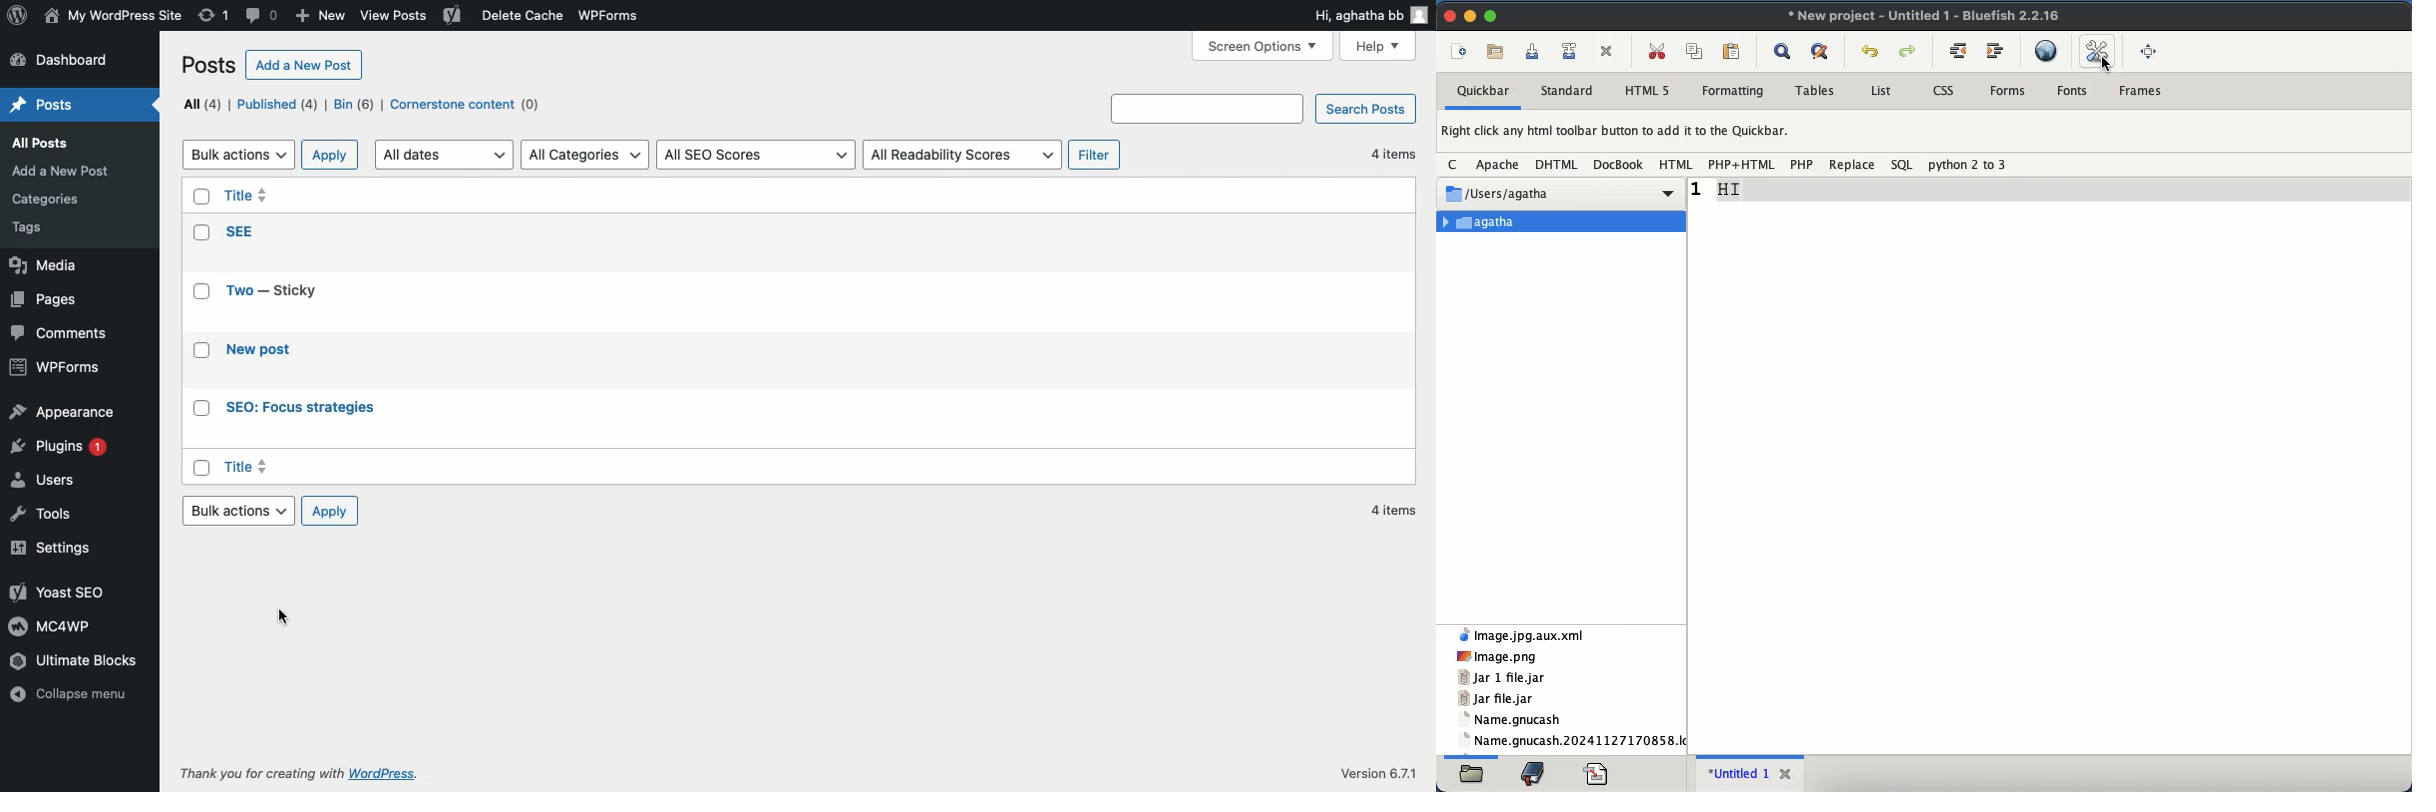 The height and width of the screenshot is (812, 2436). What do you see at coordinates (89, 661) in the screenshot?
I see `Ultimate blocks` at bounding box center [89, 661].